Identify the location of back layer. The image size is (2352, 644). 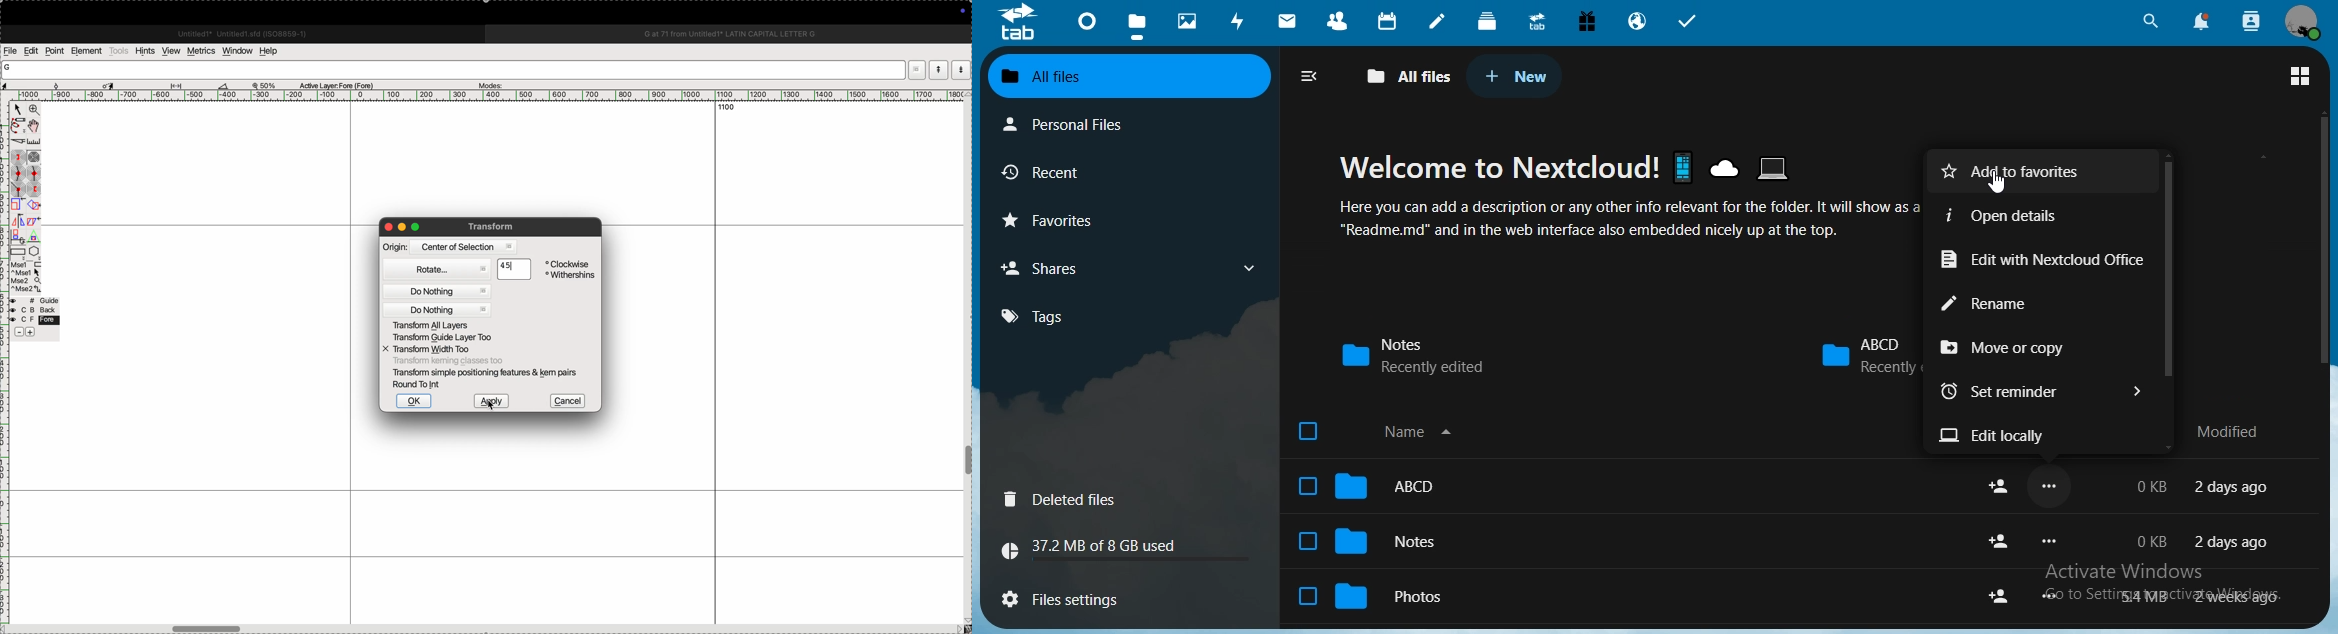
(34, 310).